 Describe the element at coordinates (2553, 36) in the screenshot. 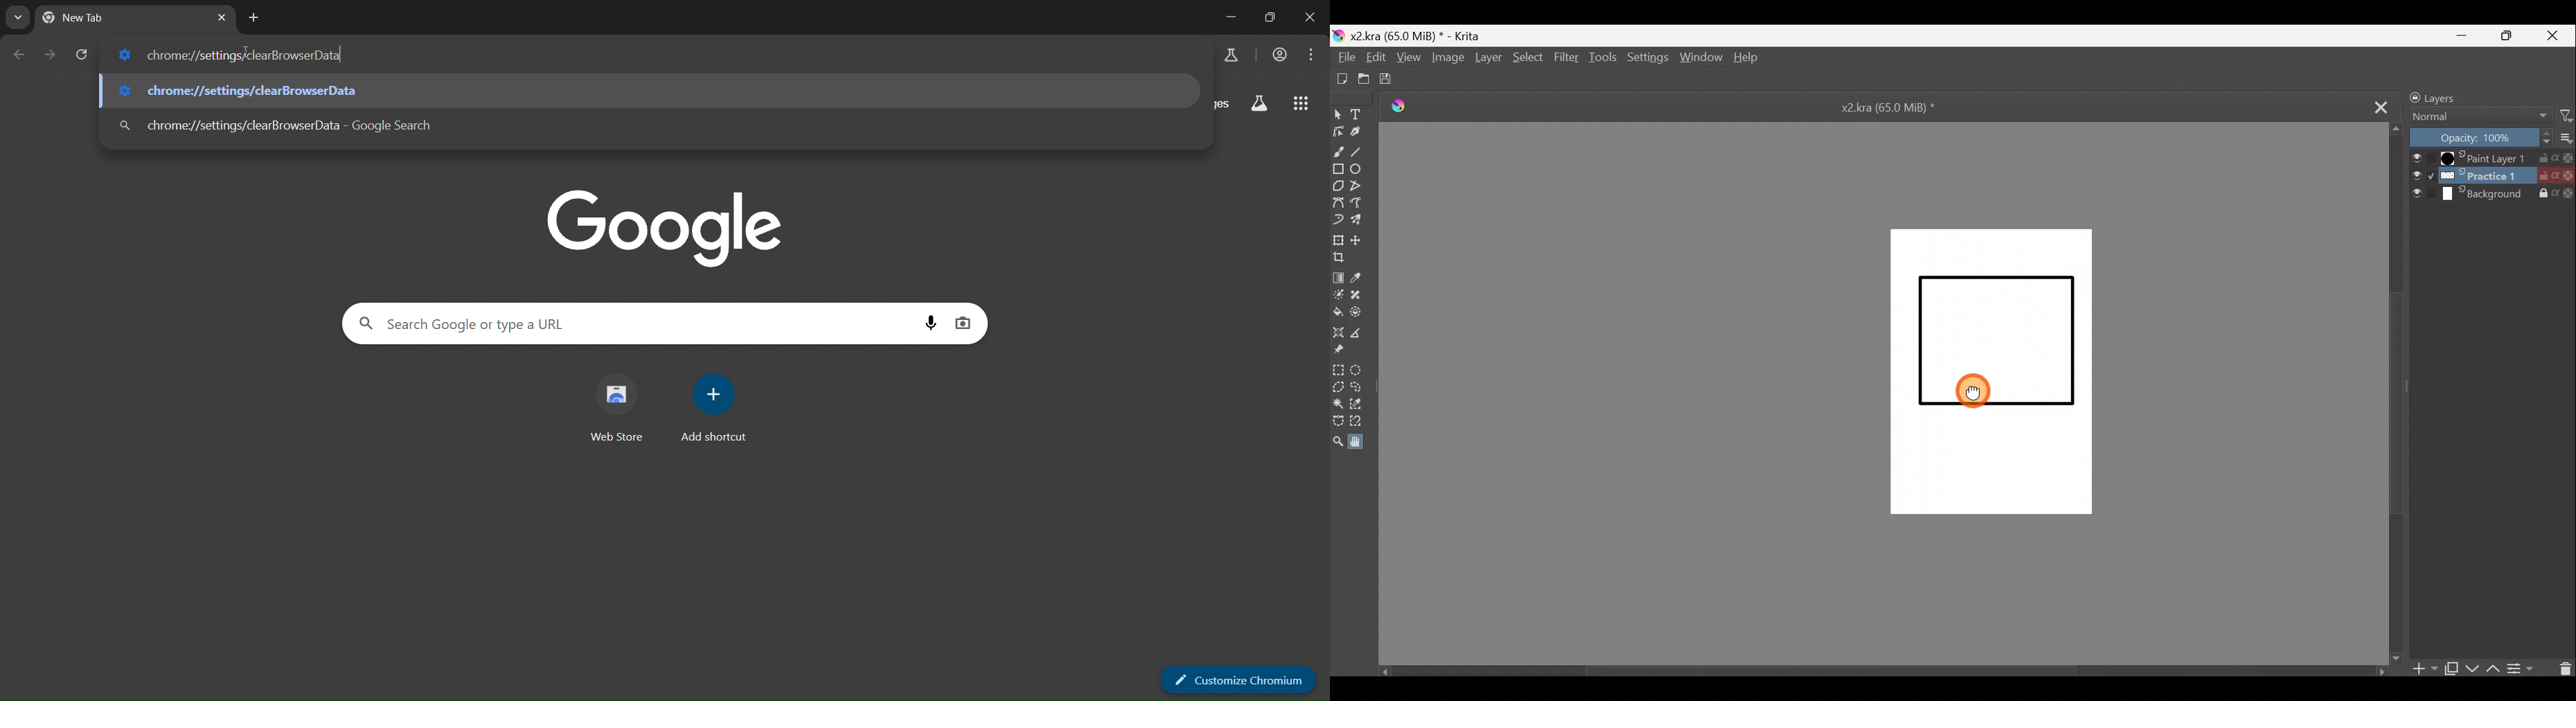

I see `Close` at that location.